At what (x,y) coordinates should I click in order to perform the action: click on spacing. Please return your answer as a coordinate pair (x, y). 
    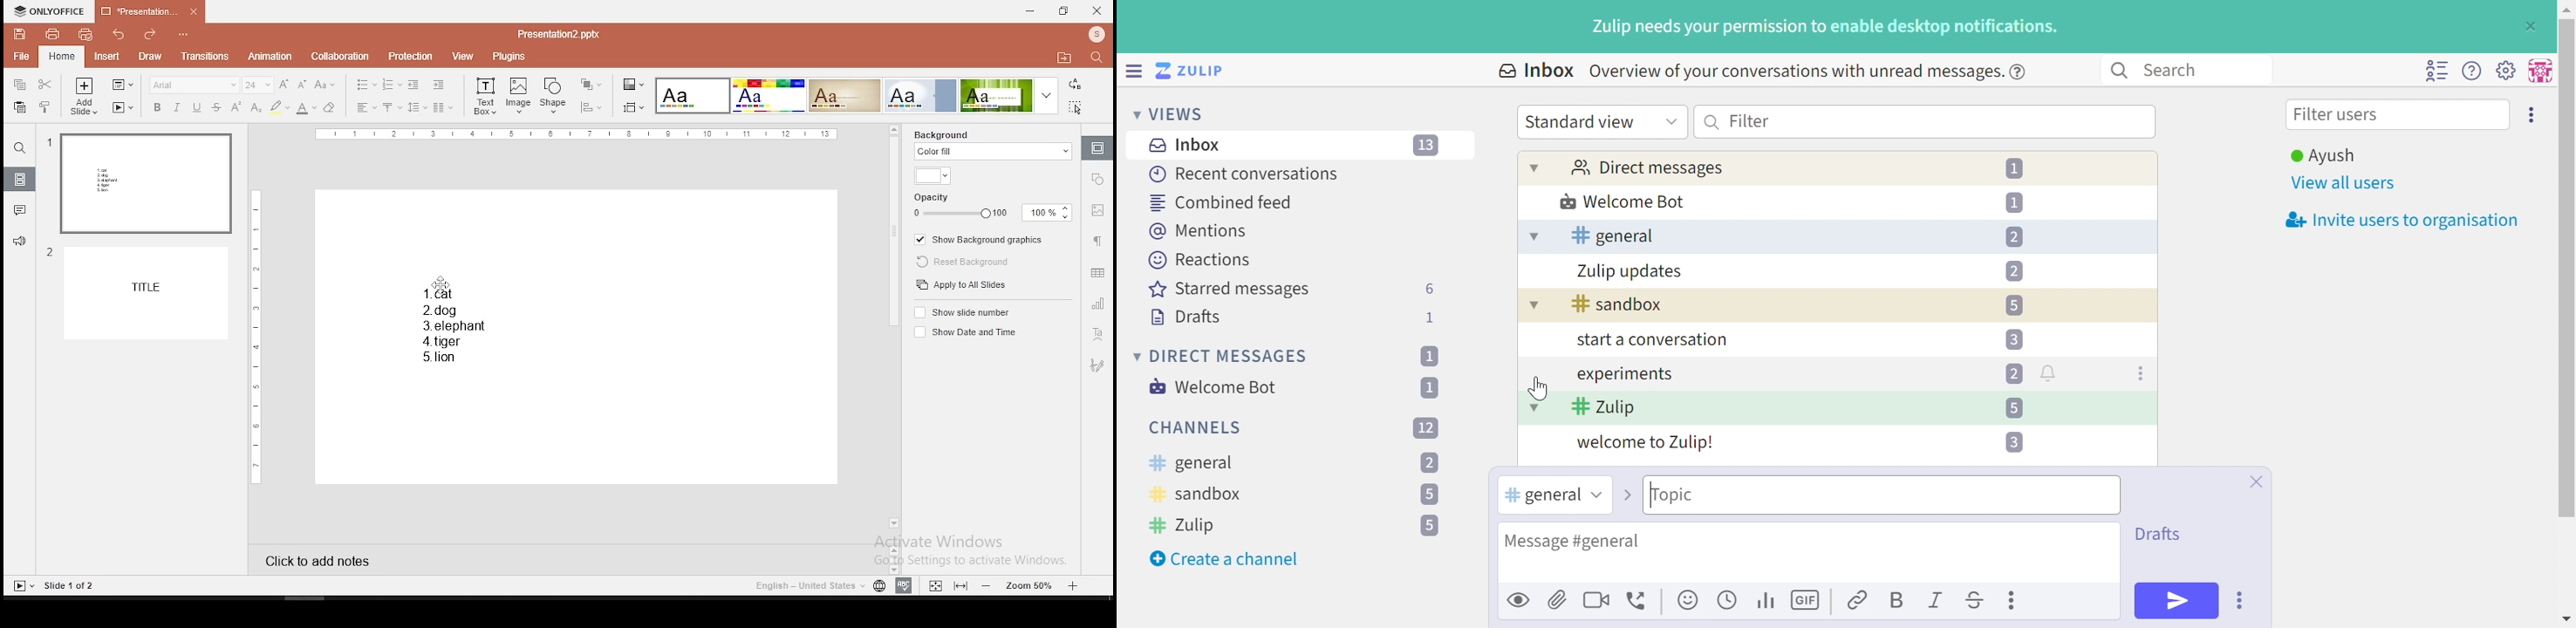
    Looking at the image, I should click on (418, 106).